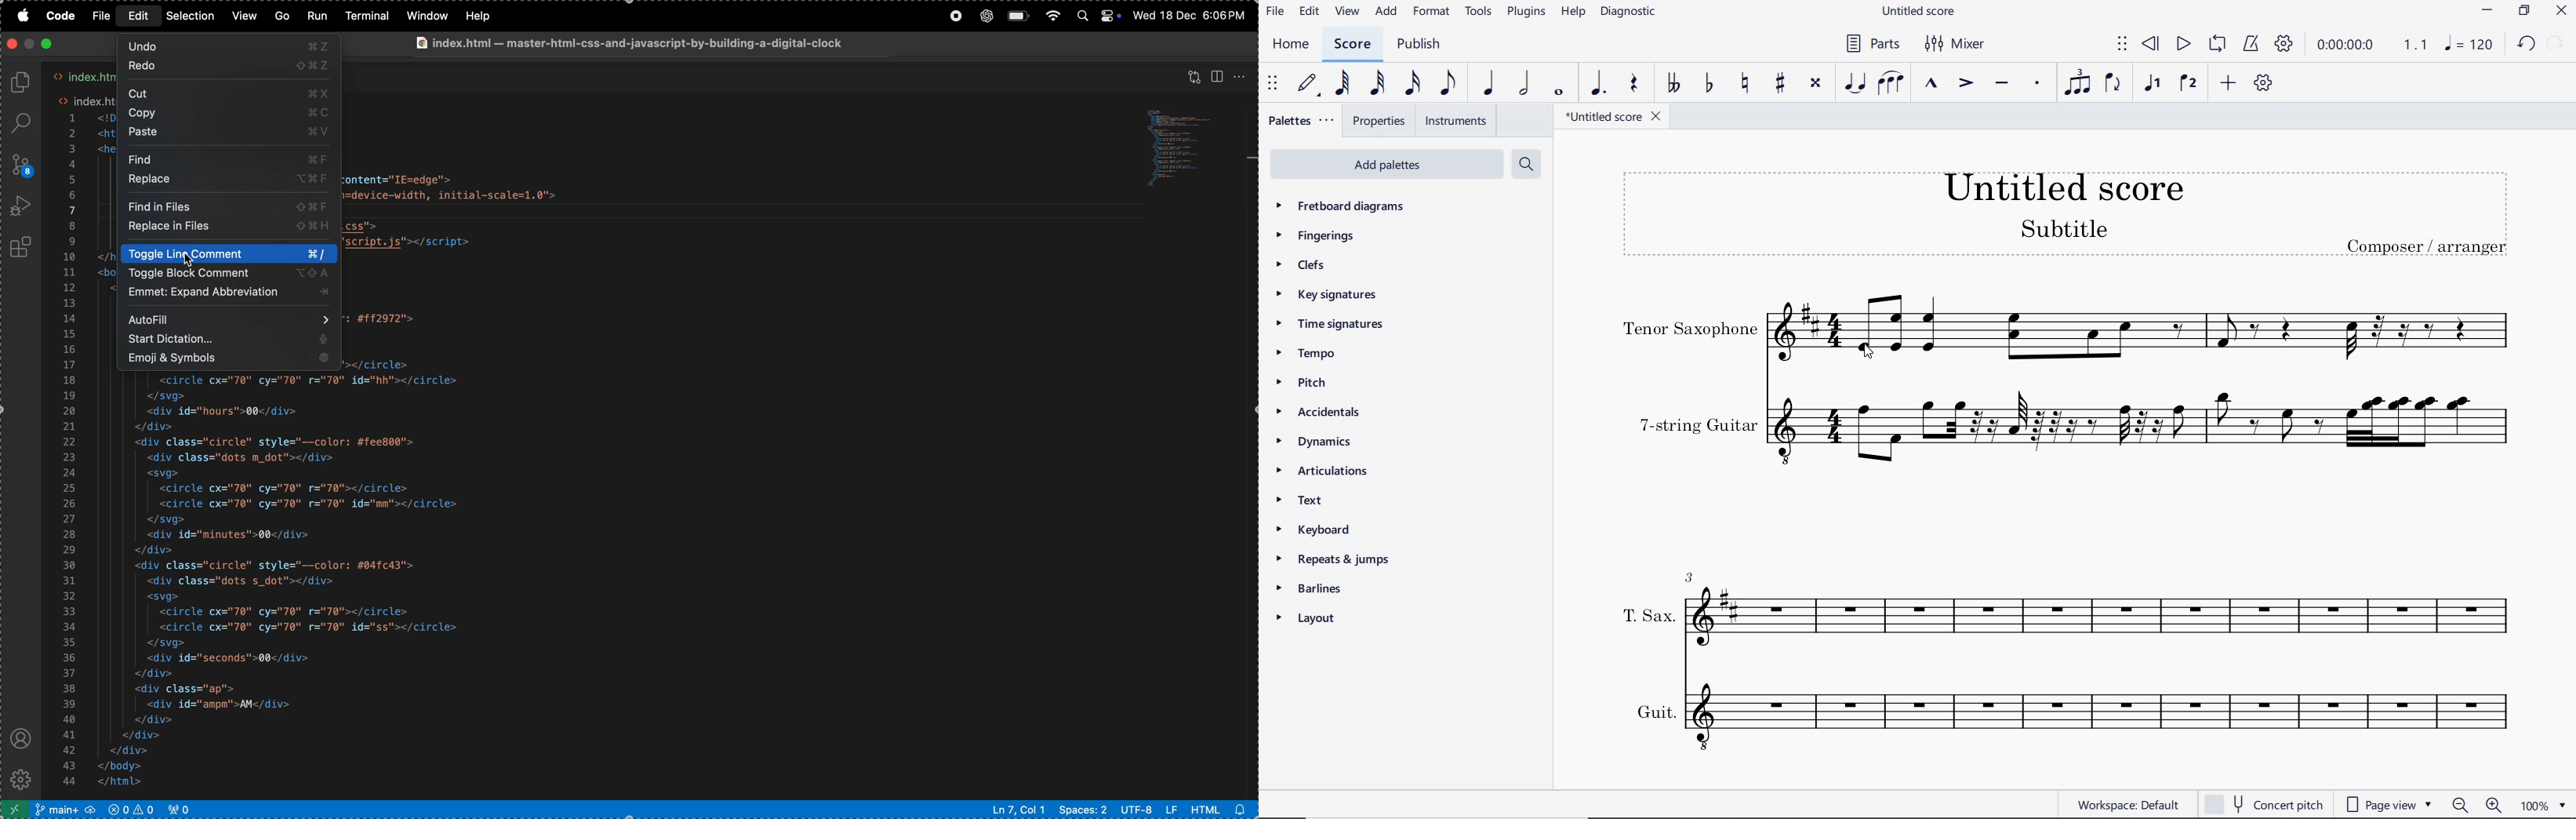  Describe the element at coordinates (1317, 236) in the screenshot. I see `FINGERINGS` at that location.